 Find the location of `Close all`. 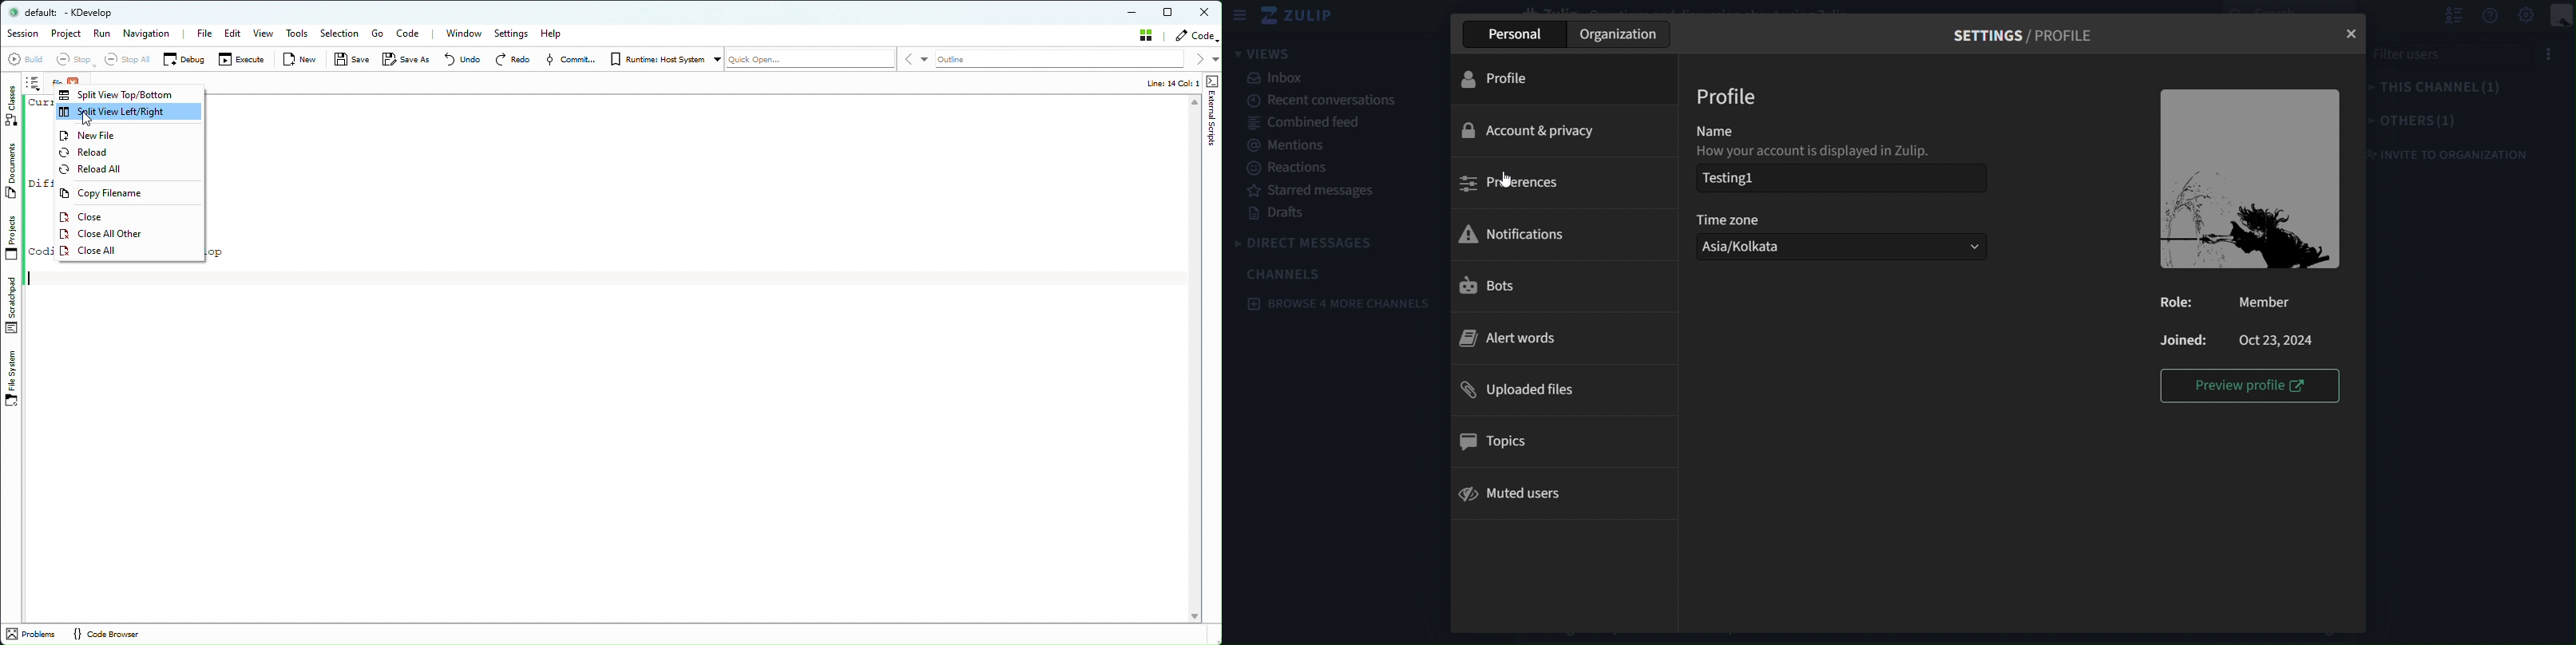

Close all is located at coordinates (130, 252).